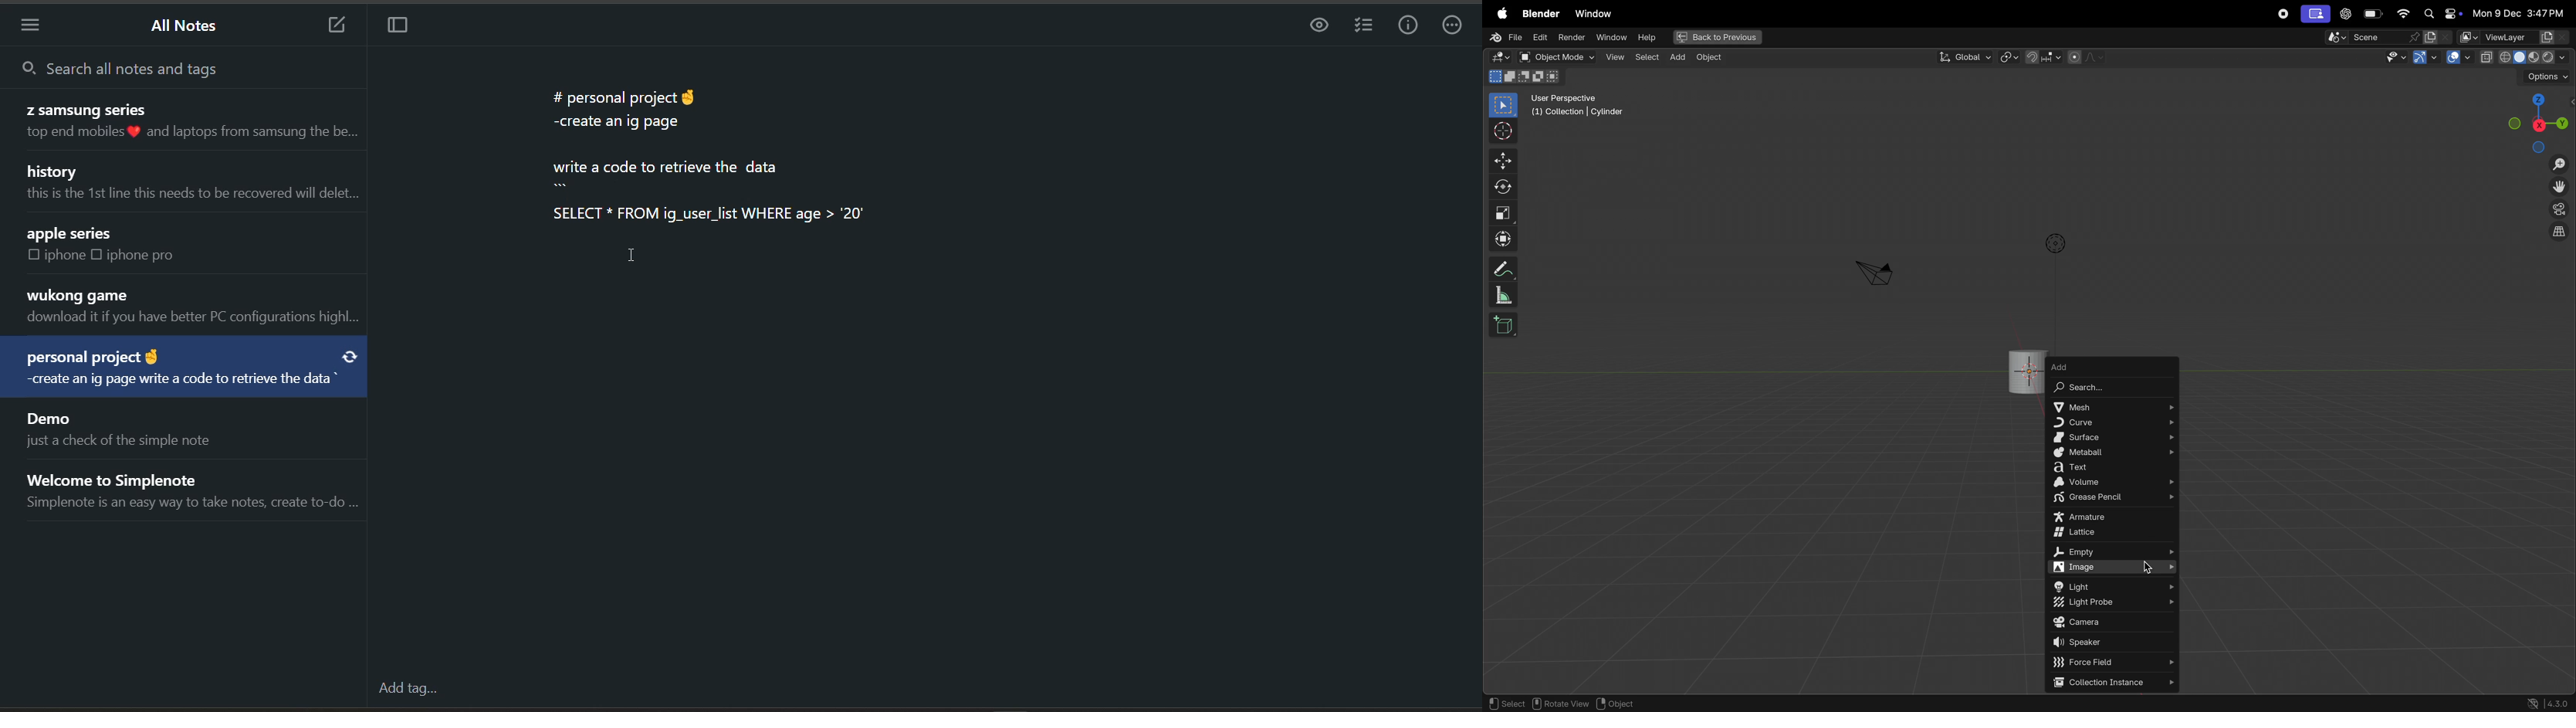 Image resolution: width=2576 pixels, height=728 pixels. Describe the element at coordinates (1408, 25) in the screenshot. I see `info` at that location.